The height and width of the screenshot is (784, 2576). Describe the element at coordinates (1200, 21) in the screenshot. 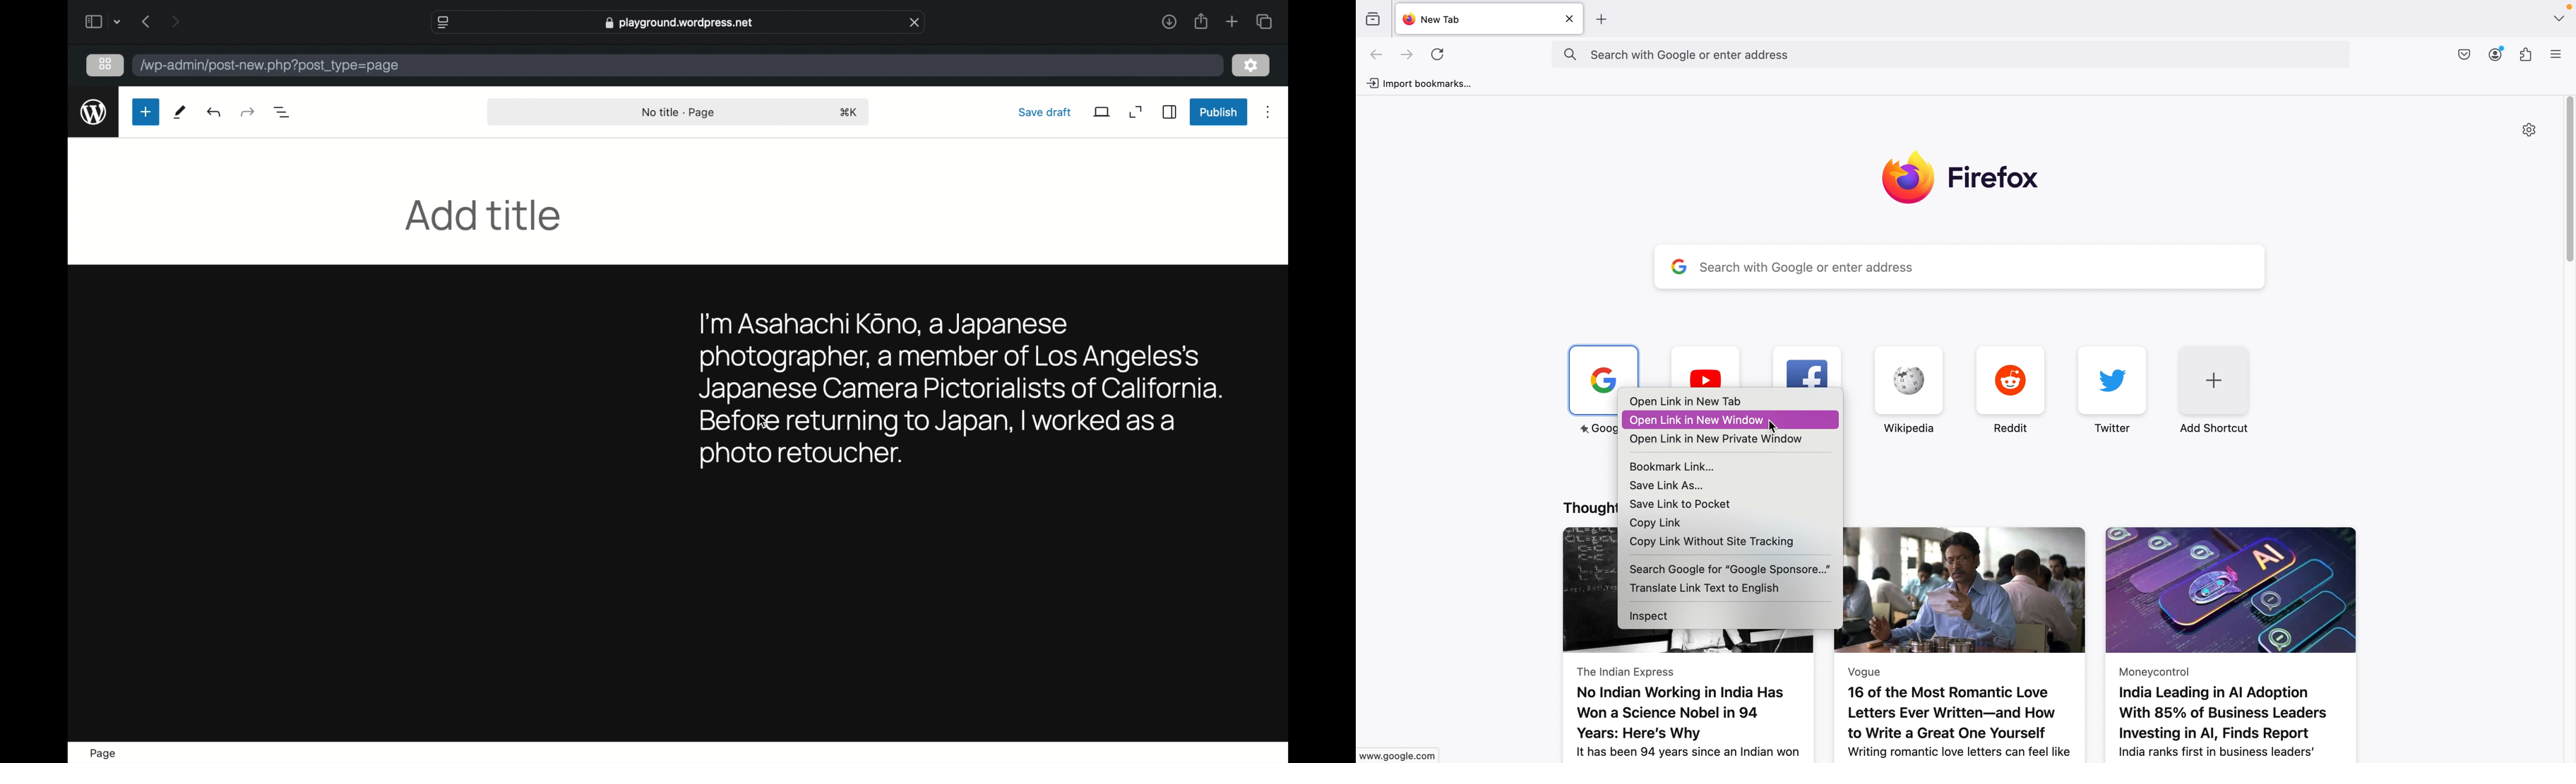

I see `share` at that location.